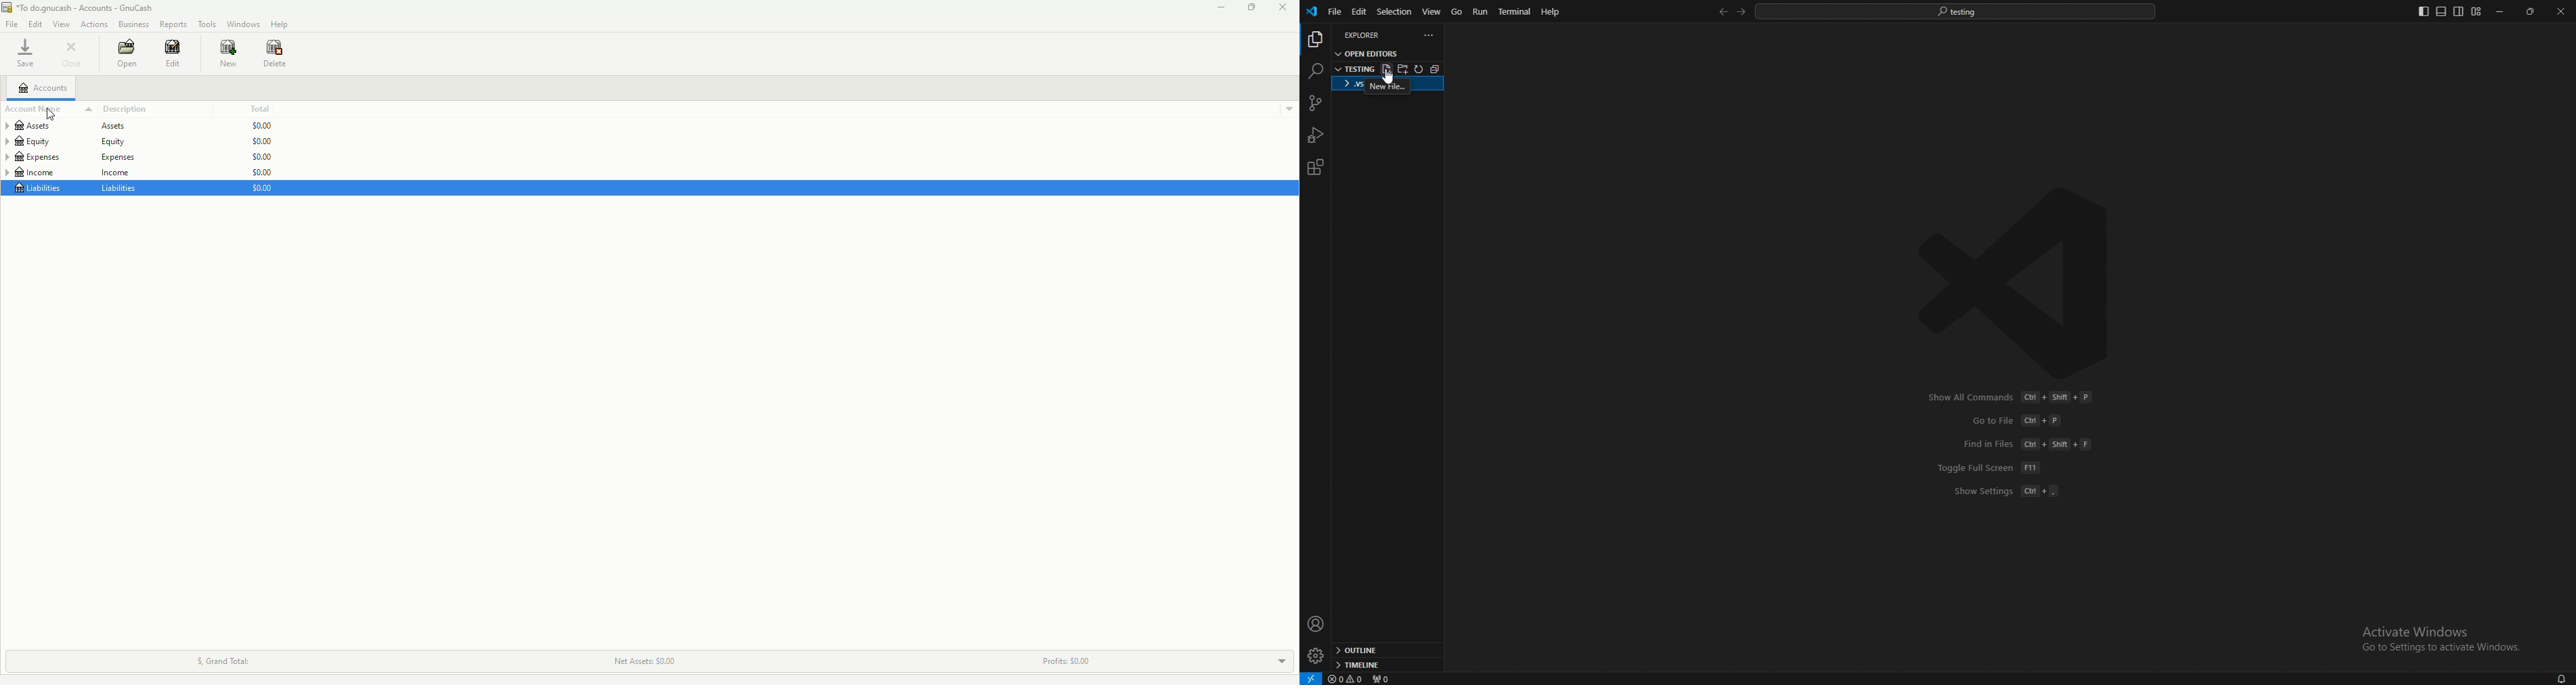 The width and height of the screenshot is (2576, 700). I want to click on View, so click(61, 24).